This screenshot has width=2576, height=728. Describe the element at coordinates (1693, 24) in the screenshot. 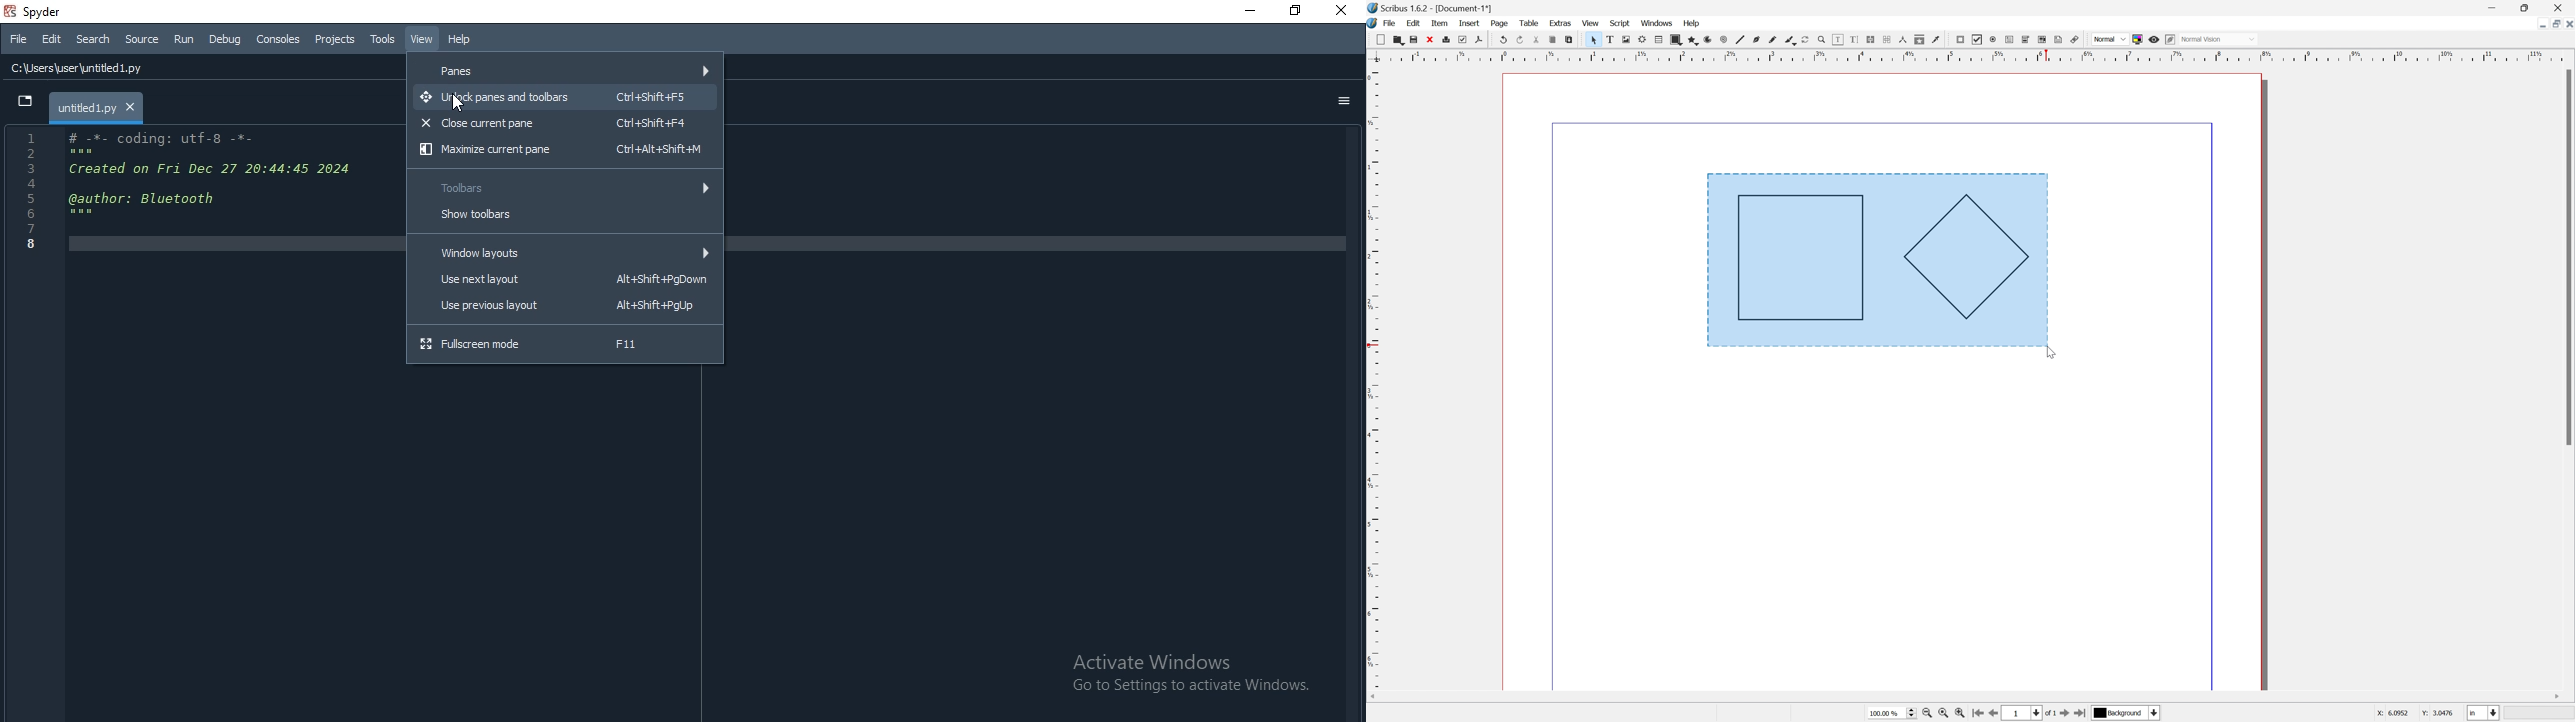

I see `help` at that location.